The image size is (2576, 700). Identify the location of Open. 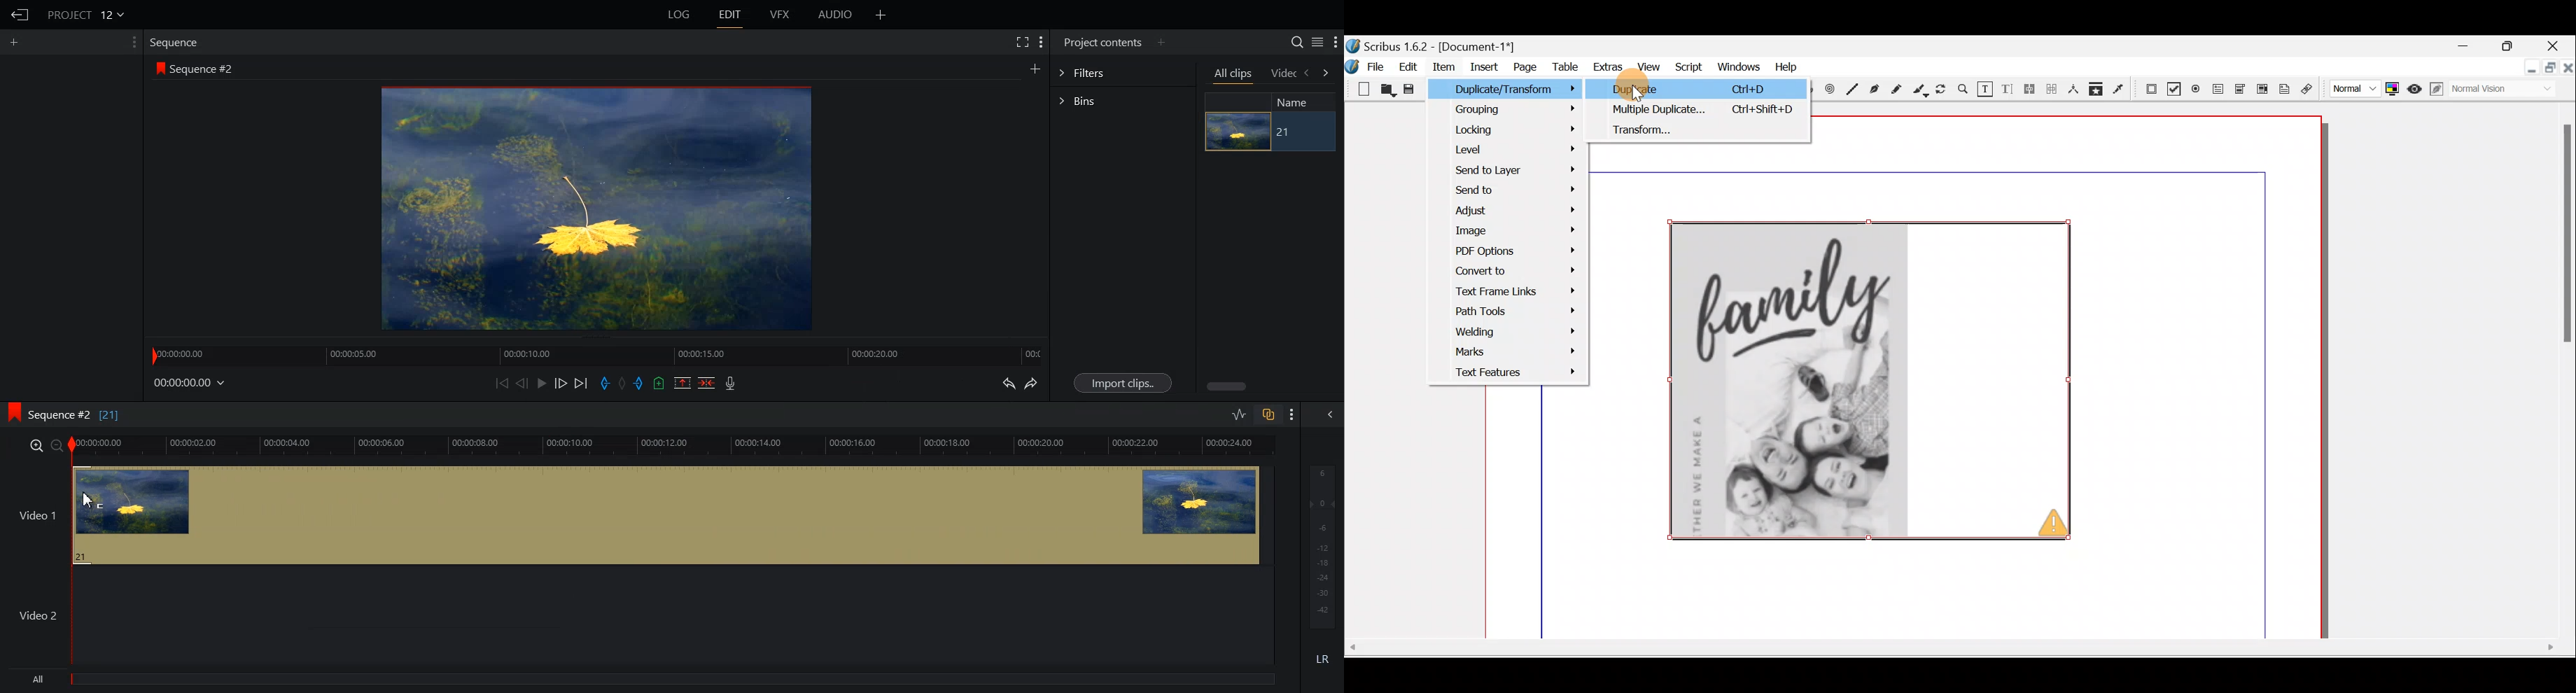
(1388, 92).